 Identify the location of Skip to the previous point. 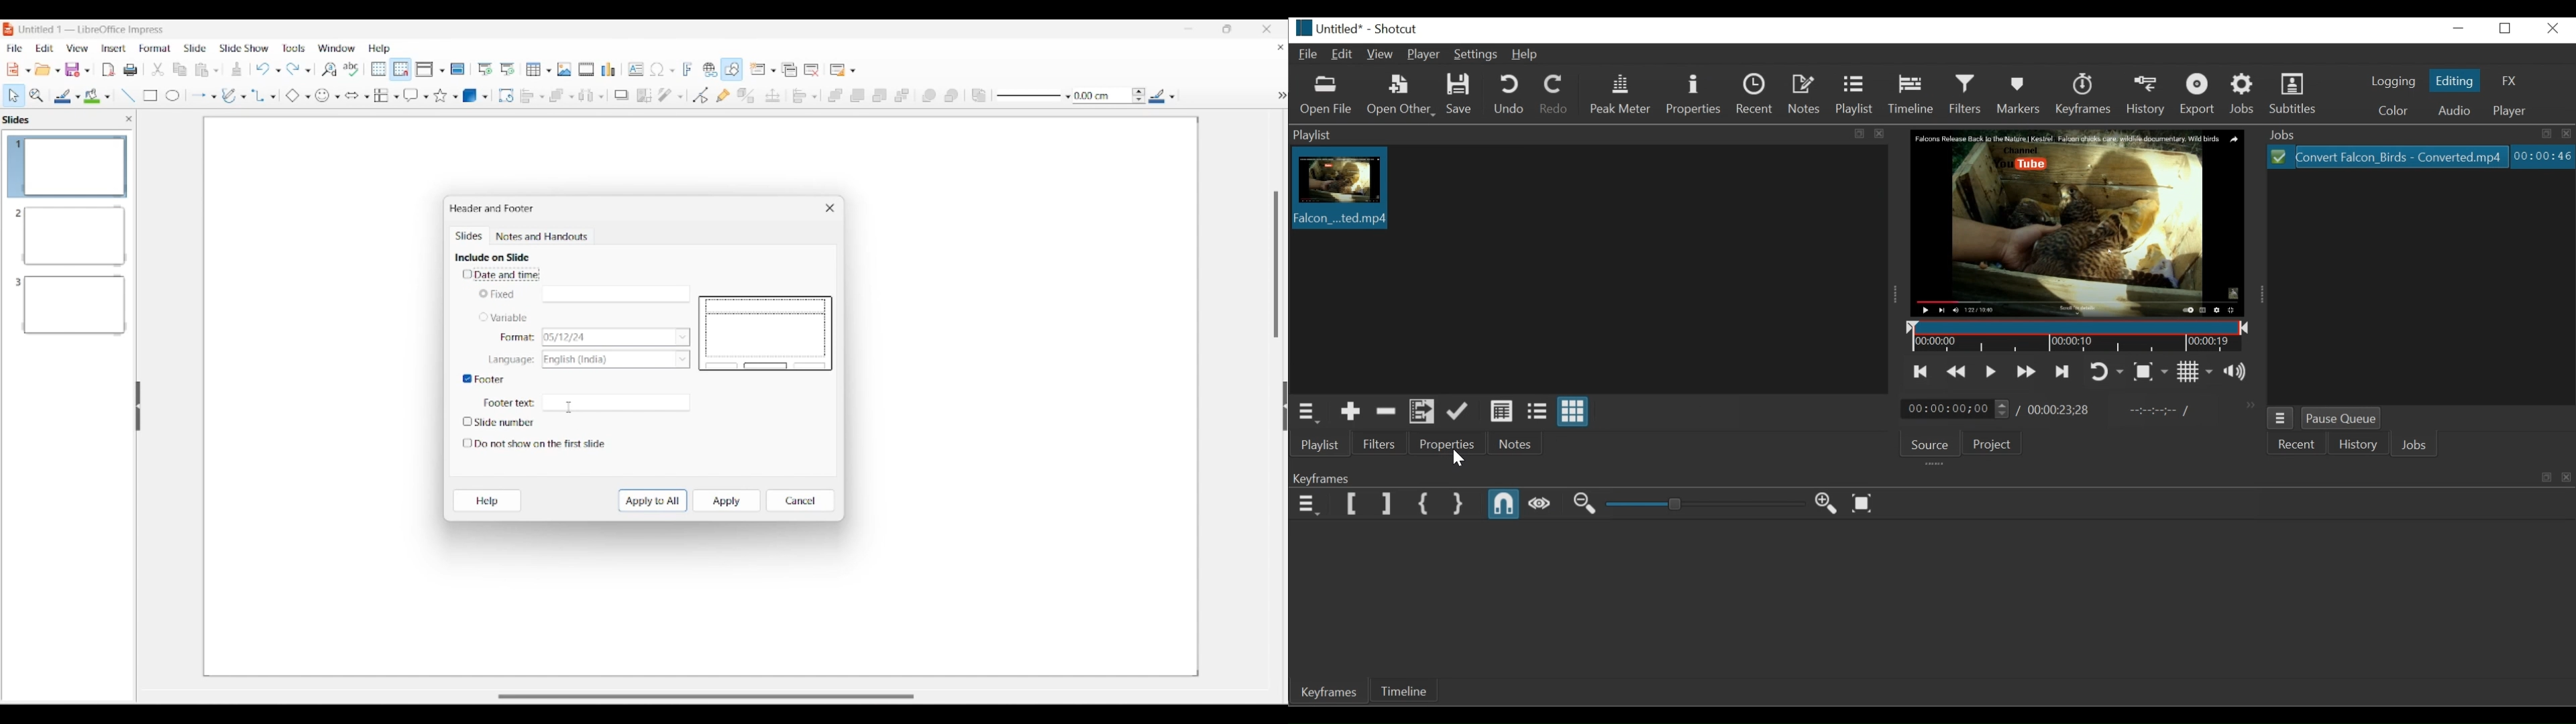
(1921, 371).